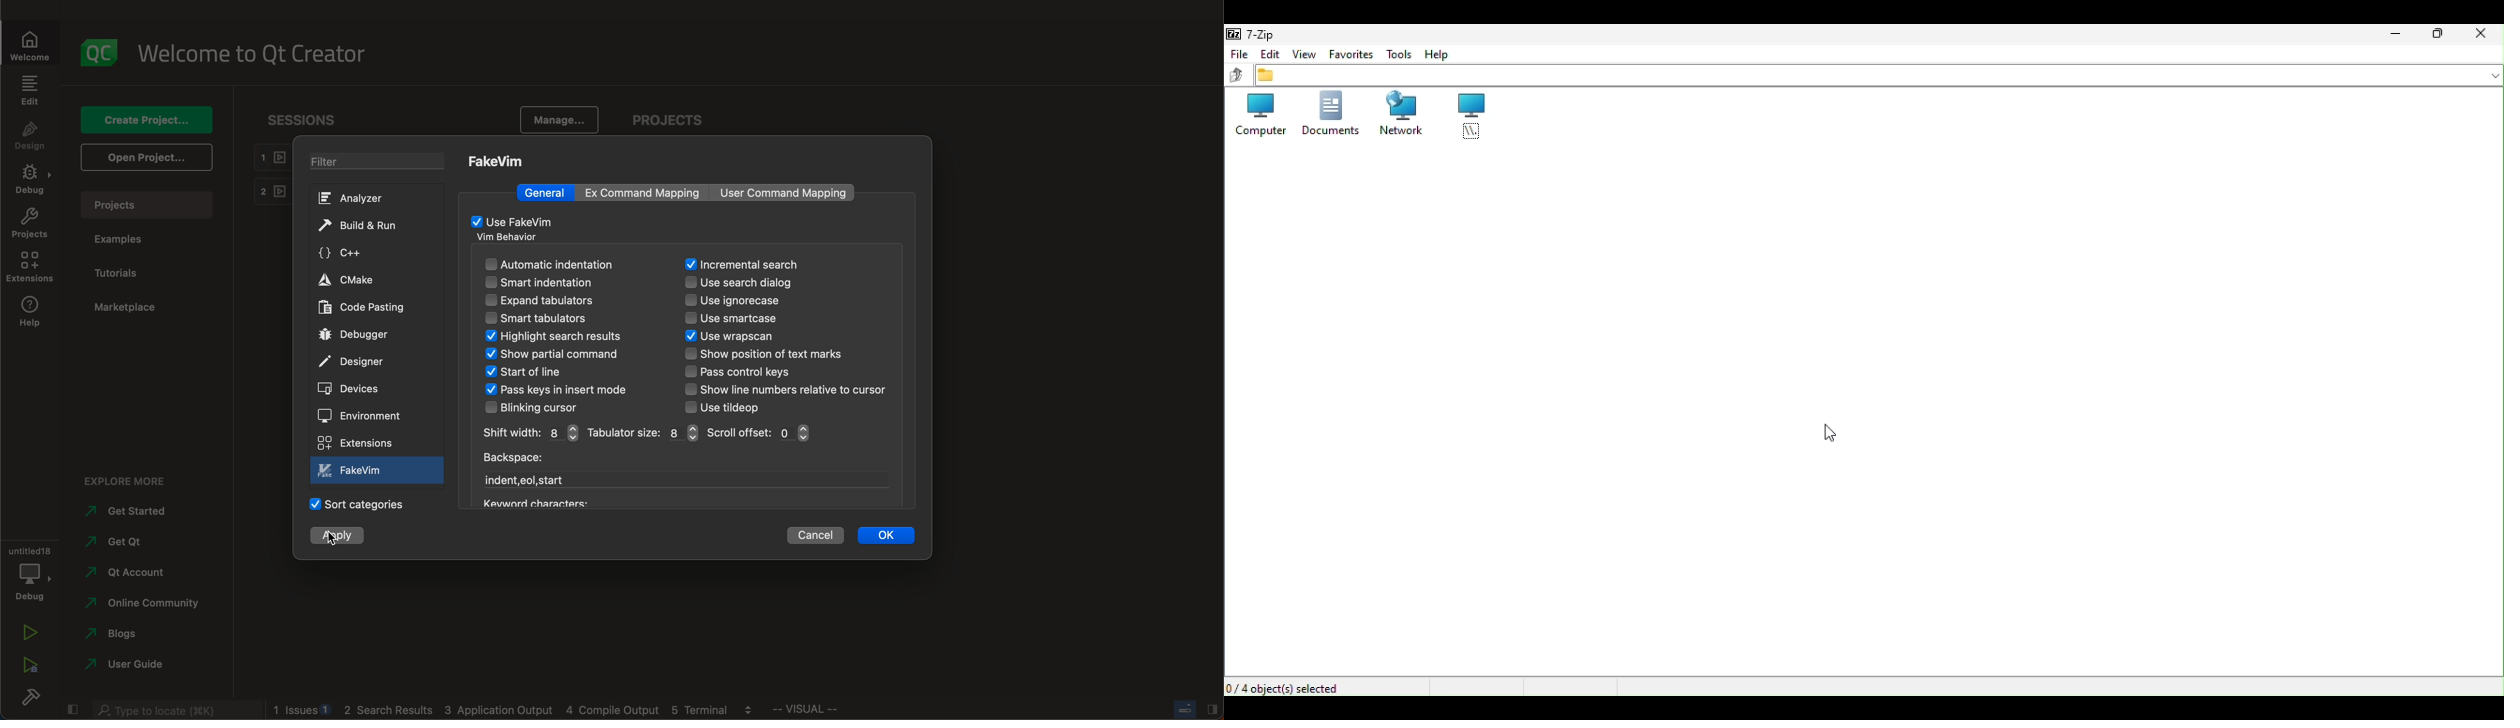  What do you see at coordinates (1239, 76) in the screenshot?
I see `up` at bounding box center [1239, 76].